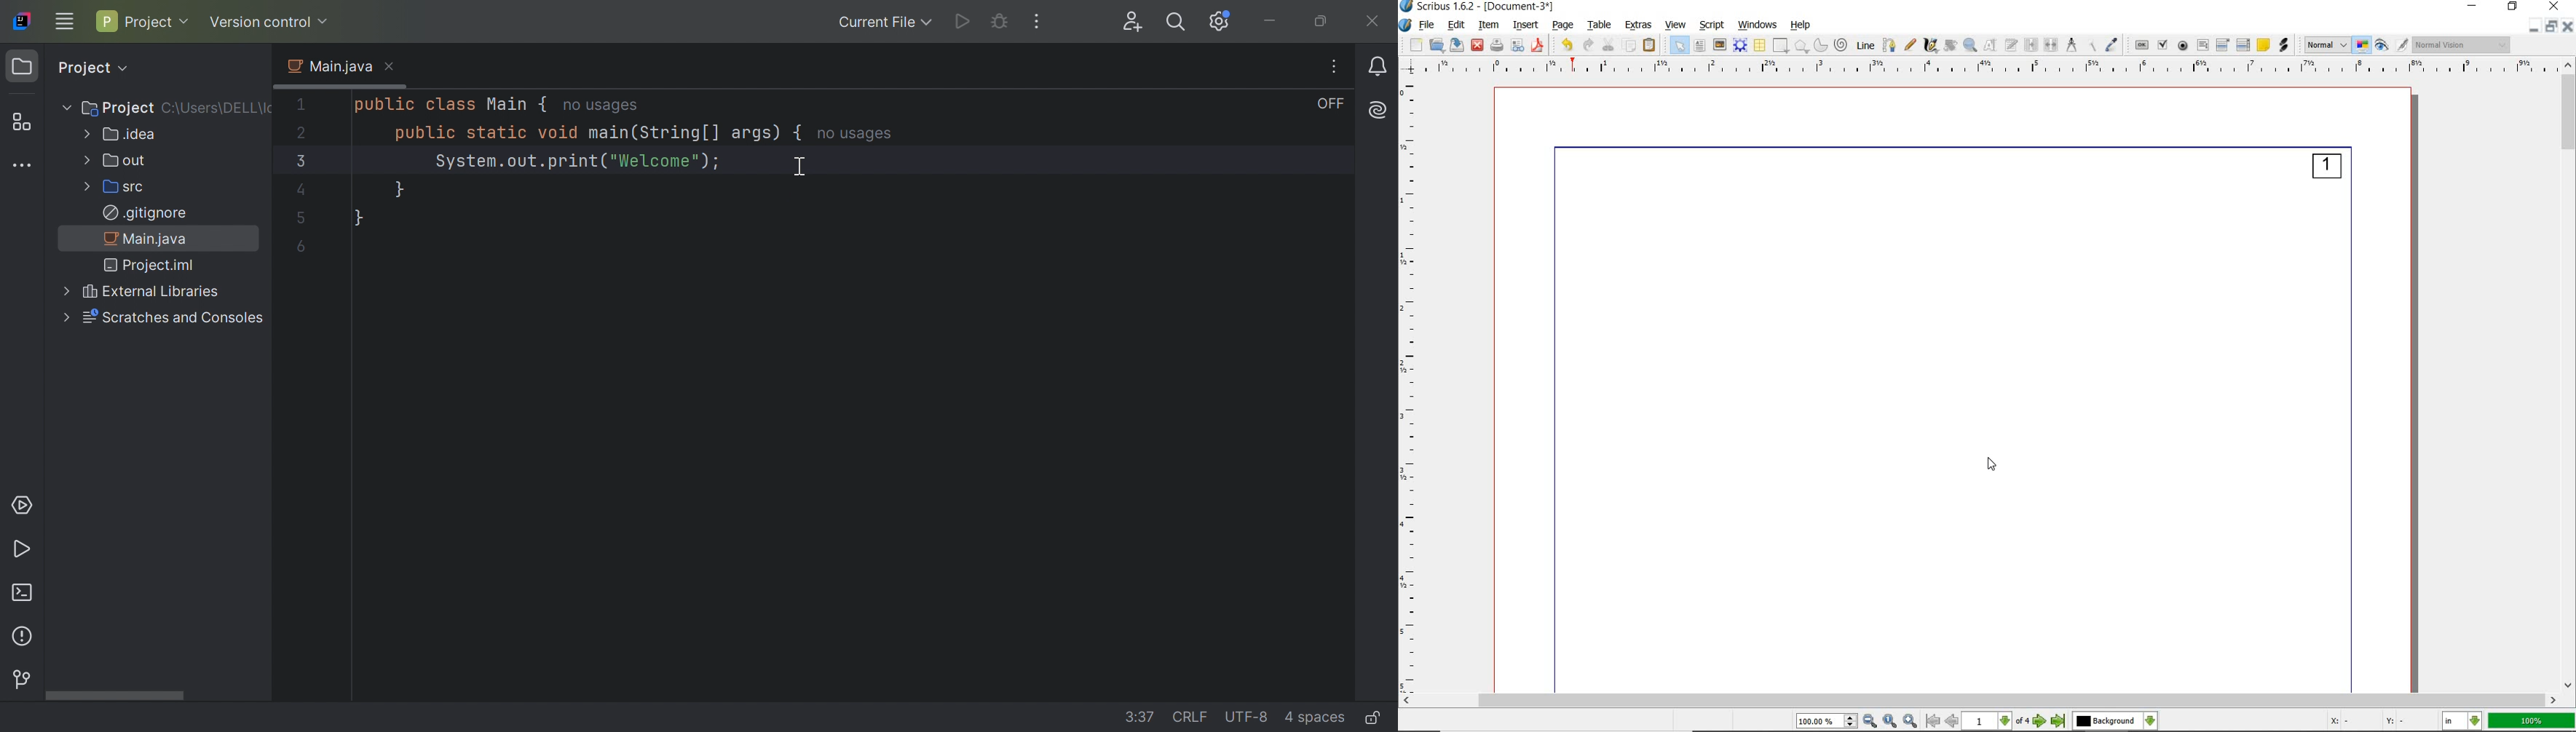 This screenshot has width=2576, height=756. I want to click on rotate item, so click(1949, 45).